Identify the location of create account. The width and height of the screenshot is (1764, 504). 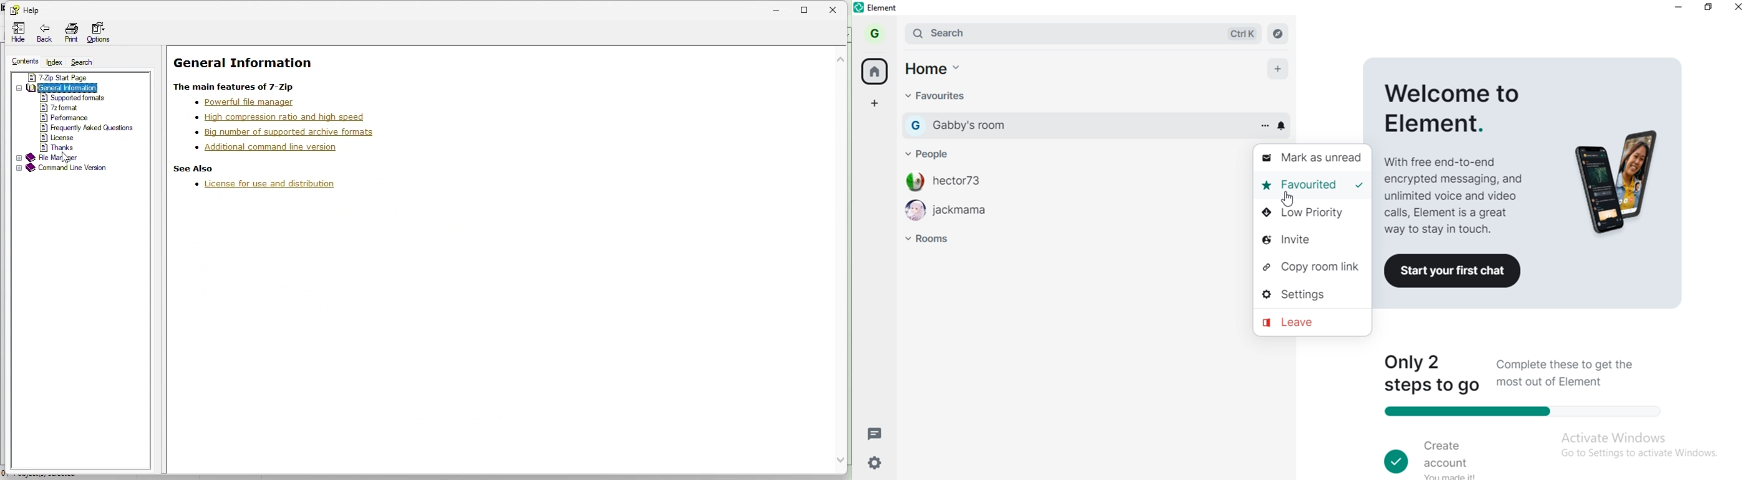
(1443, 454).